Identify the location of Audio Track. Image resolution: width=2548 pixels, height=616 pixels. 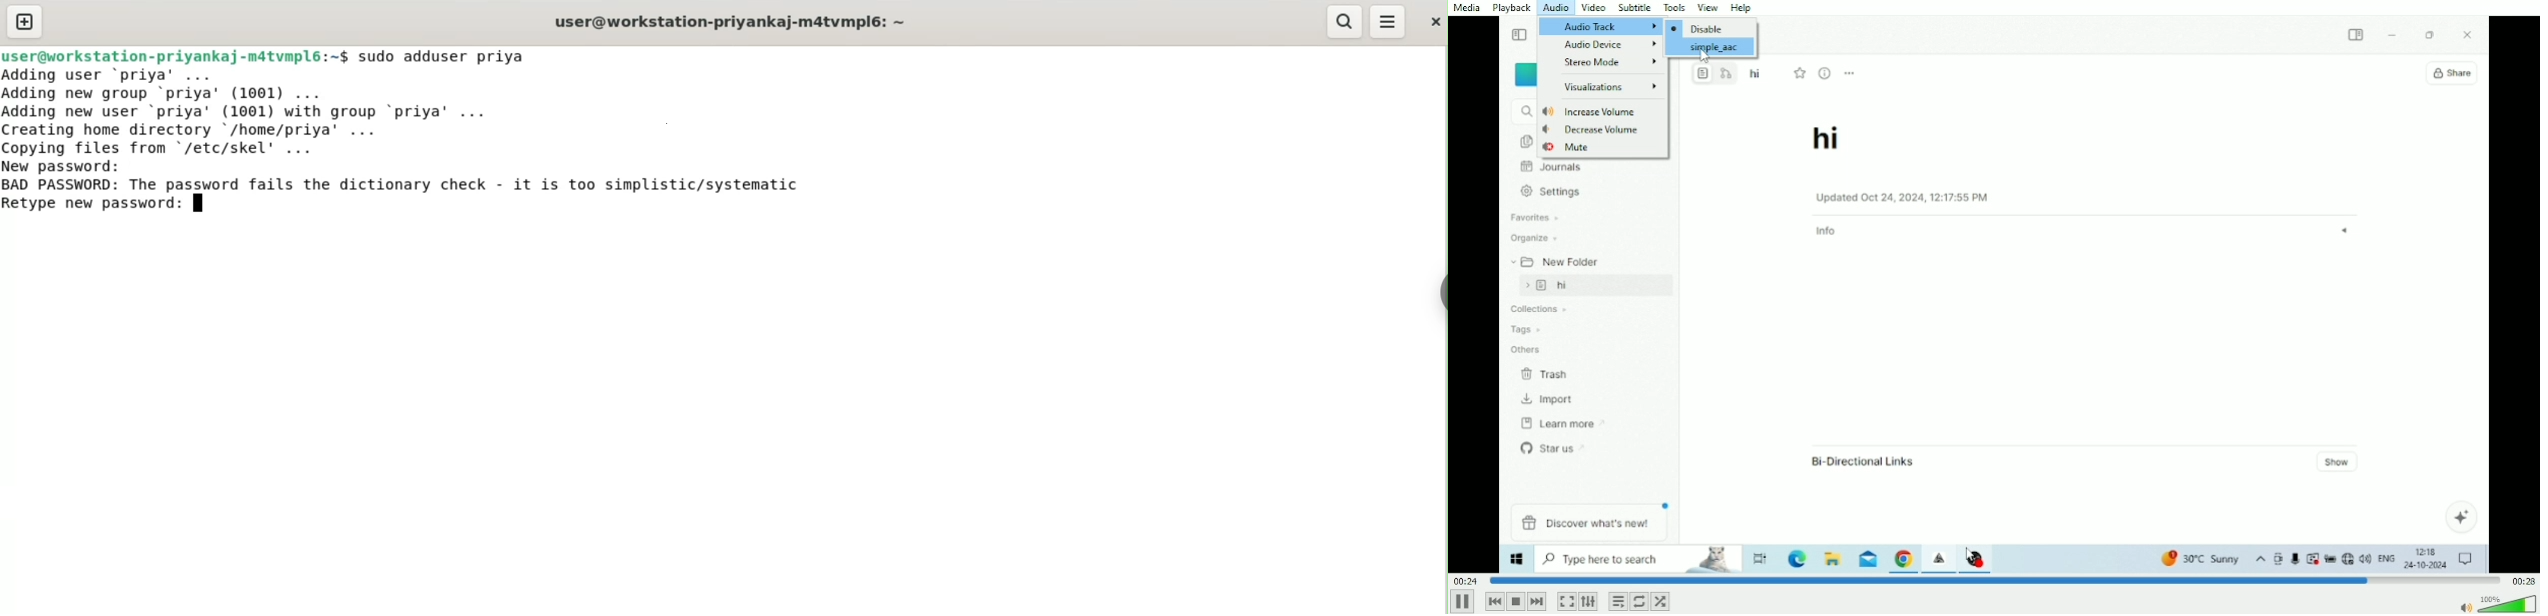
(1599, 26).